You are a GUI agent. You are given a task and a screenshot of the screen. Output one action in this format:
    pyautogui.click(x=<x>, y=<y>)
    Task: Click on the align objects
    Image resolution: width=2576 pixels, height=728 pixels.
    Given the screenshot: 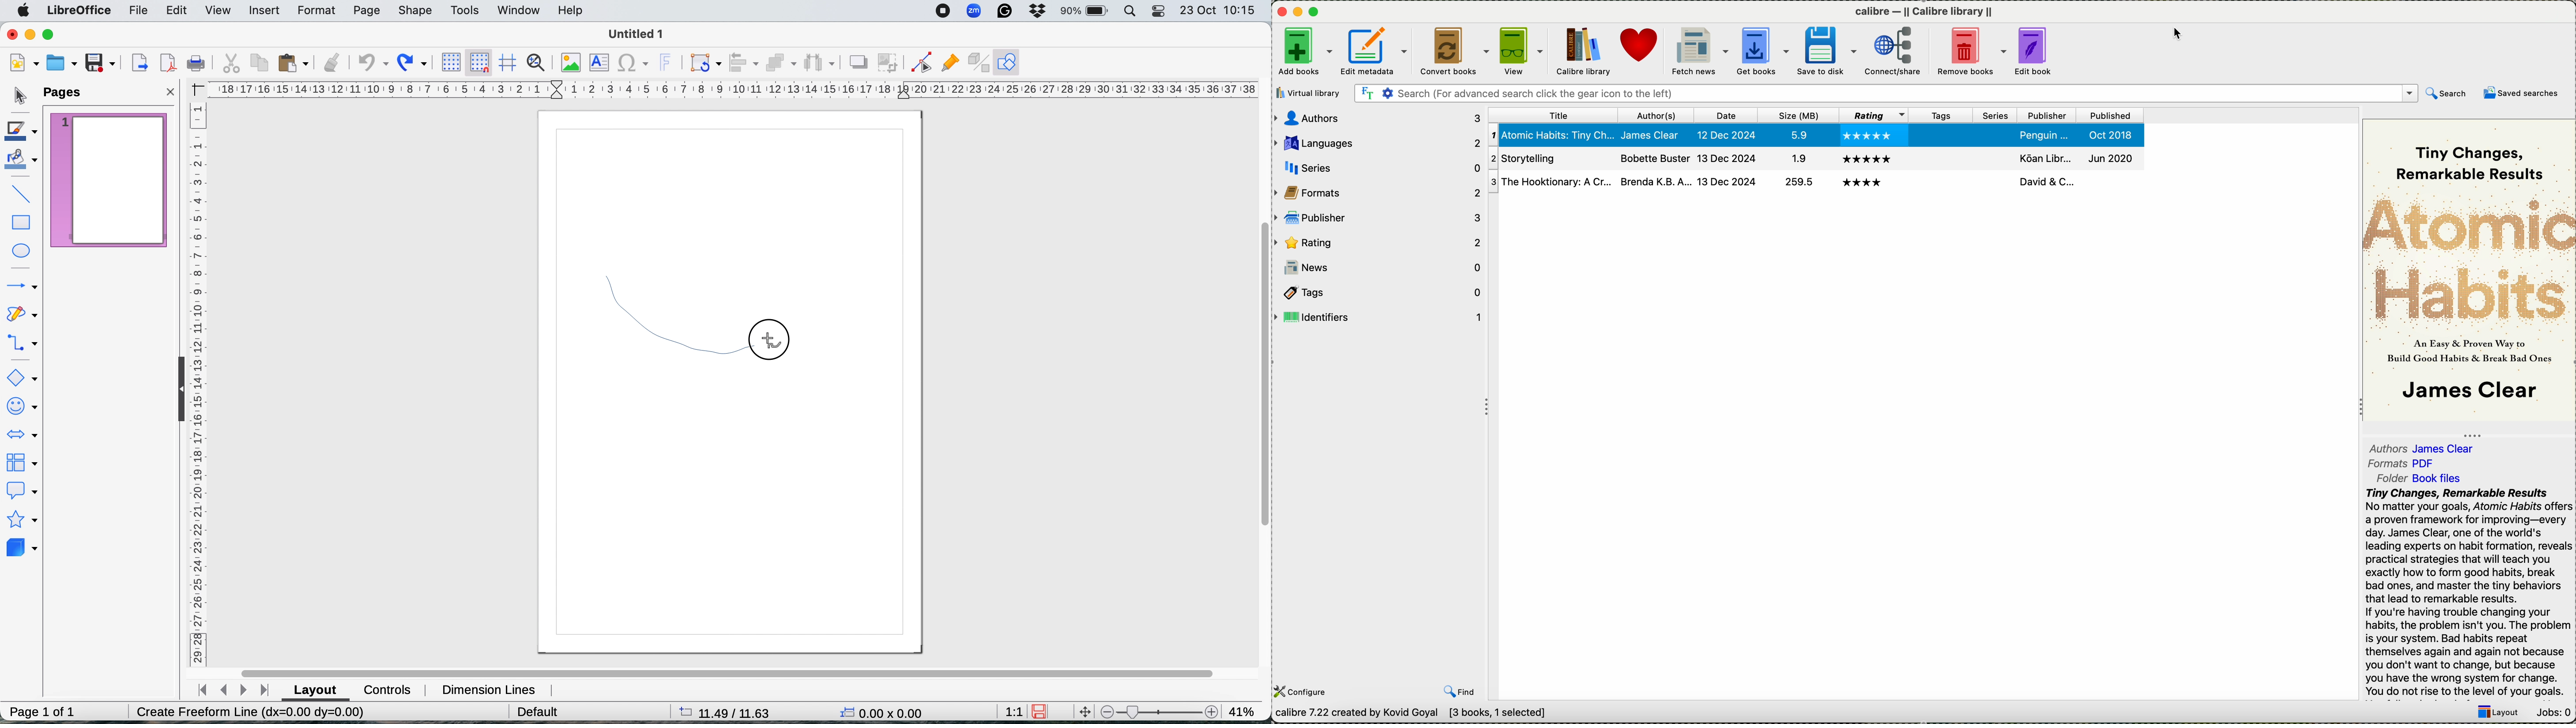 What is the action you would take?
    pyautogui.click(x=743, y=63)
    